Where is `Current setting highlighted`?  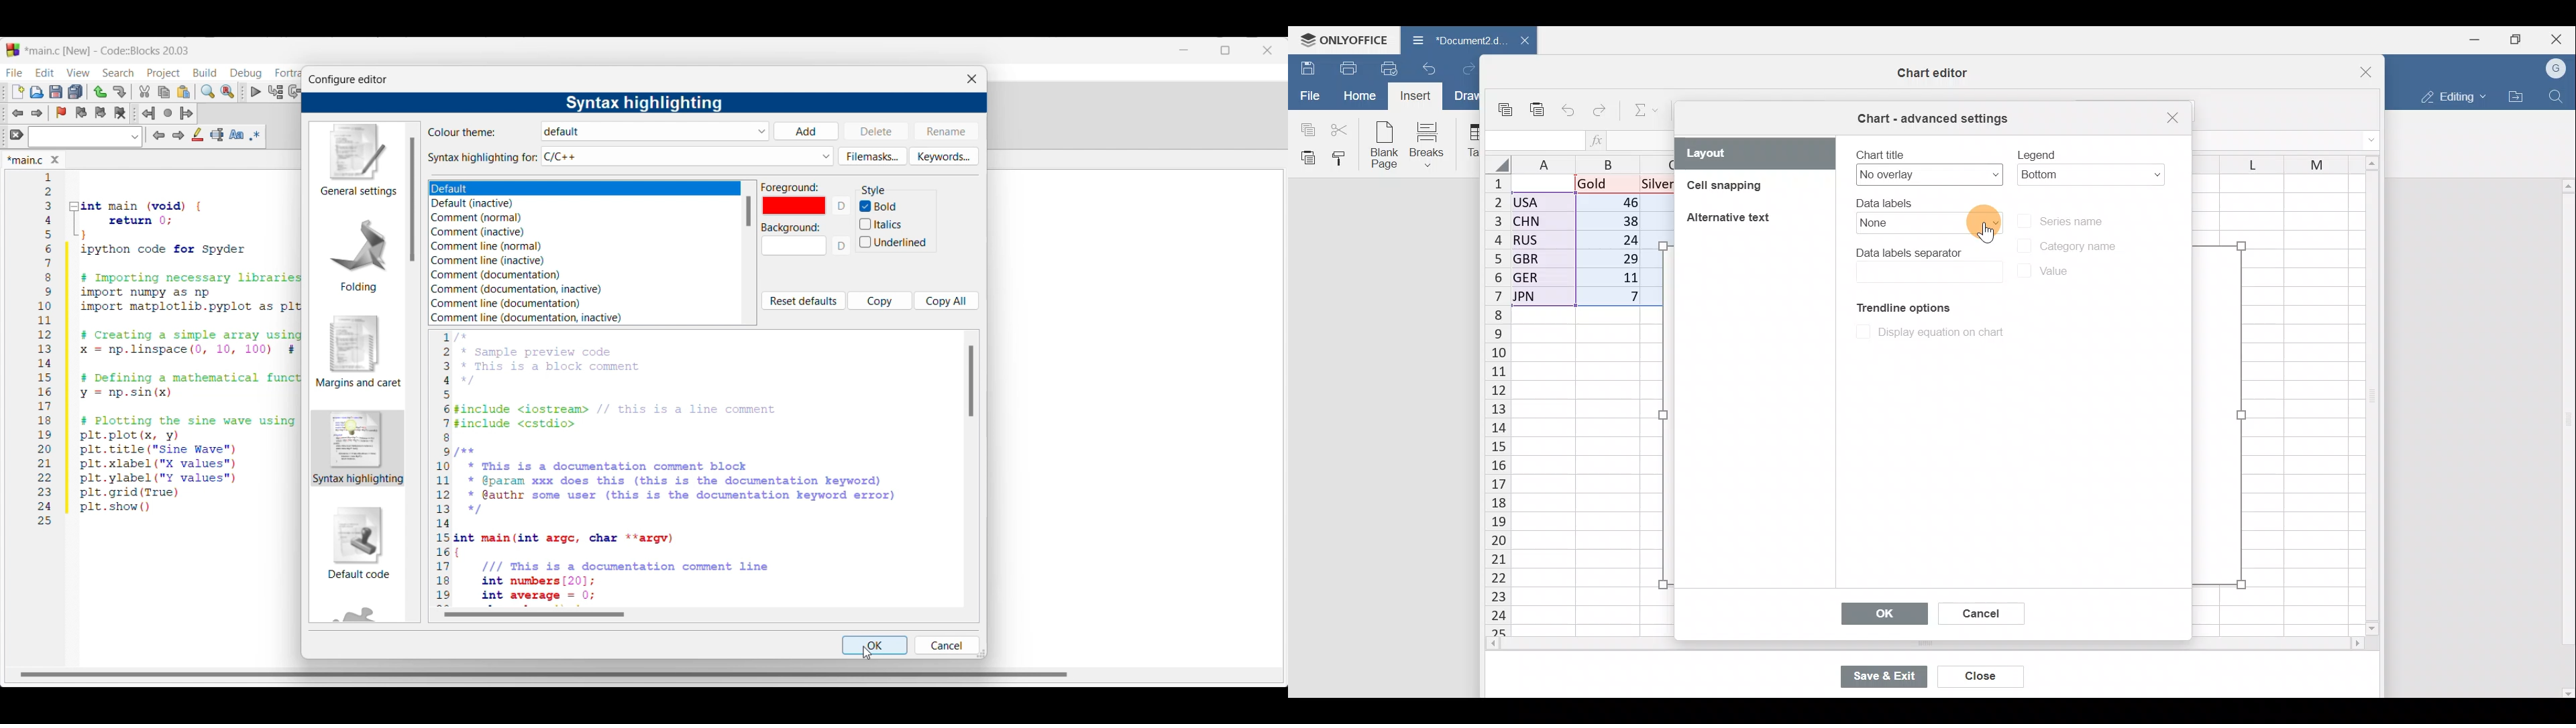 Current setting highlighted is located at coordinates (358, 448).